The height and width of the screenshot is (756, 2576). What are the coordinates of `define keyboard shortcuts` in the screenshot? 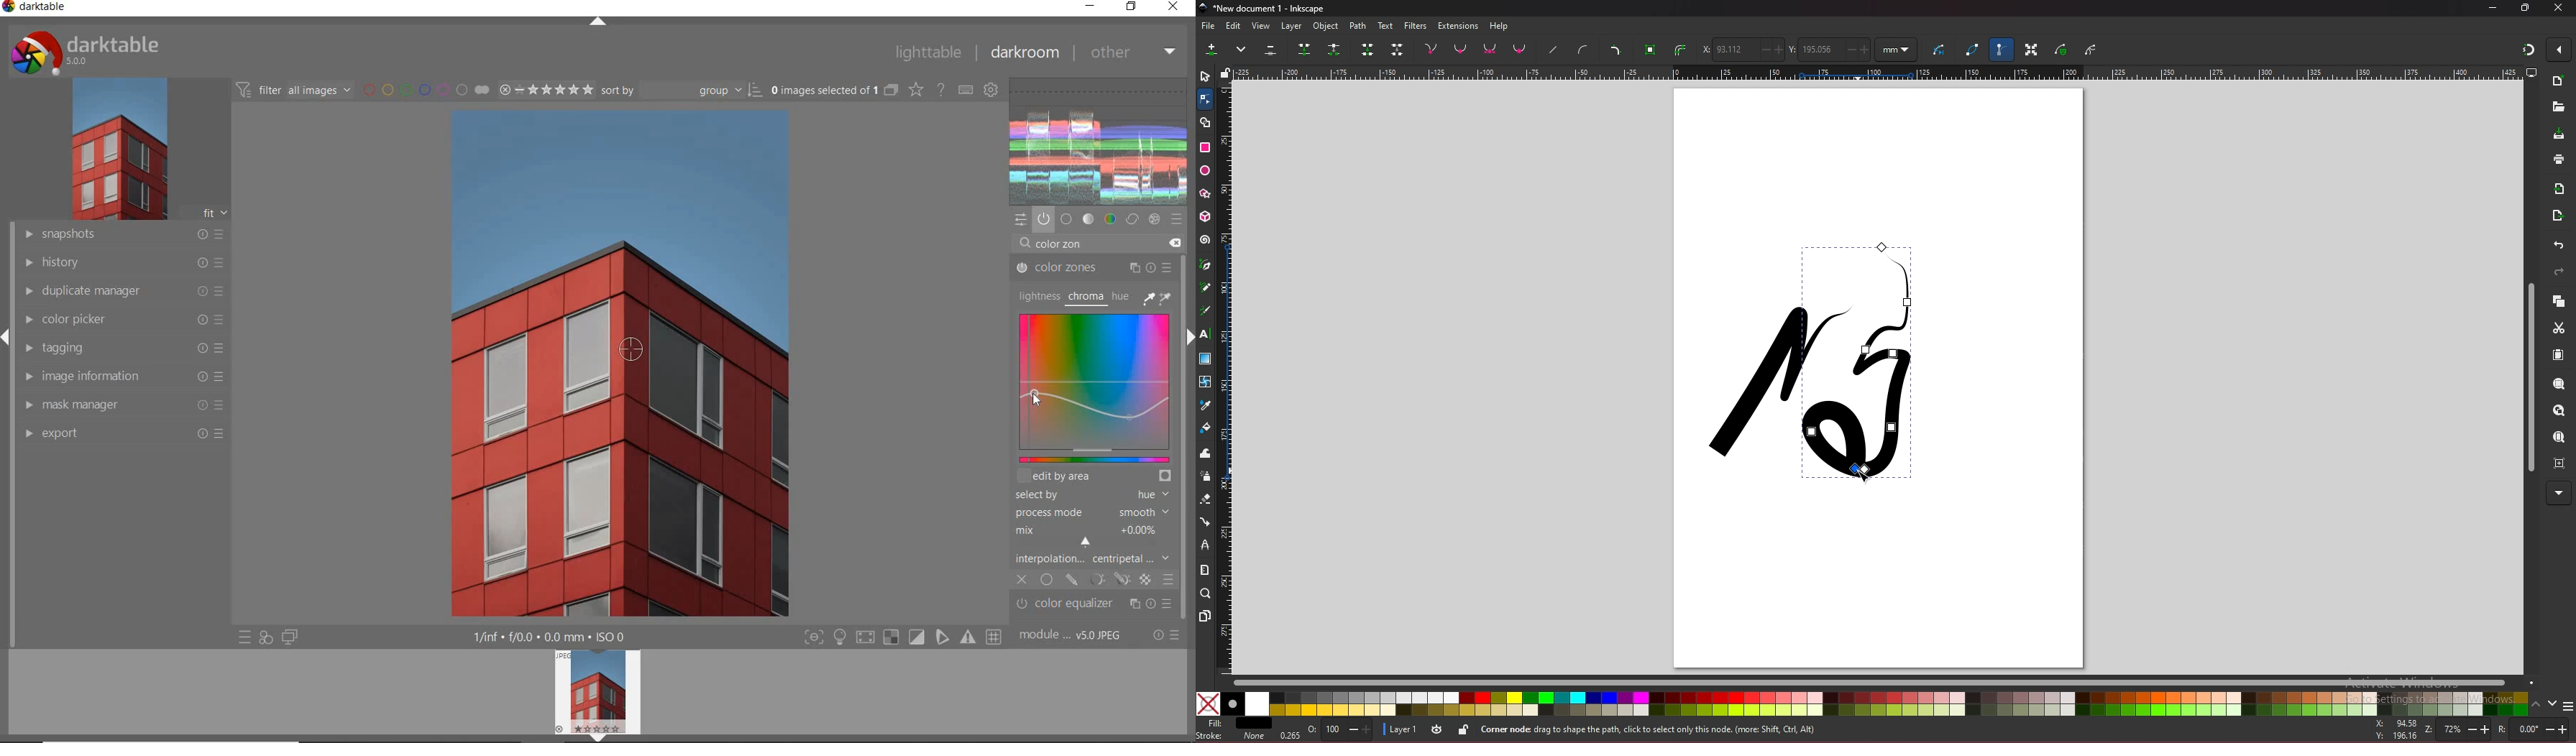 It's located at (967, 90).